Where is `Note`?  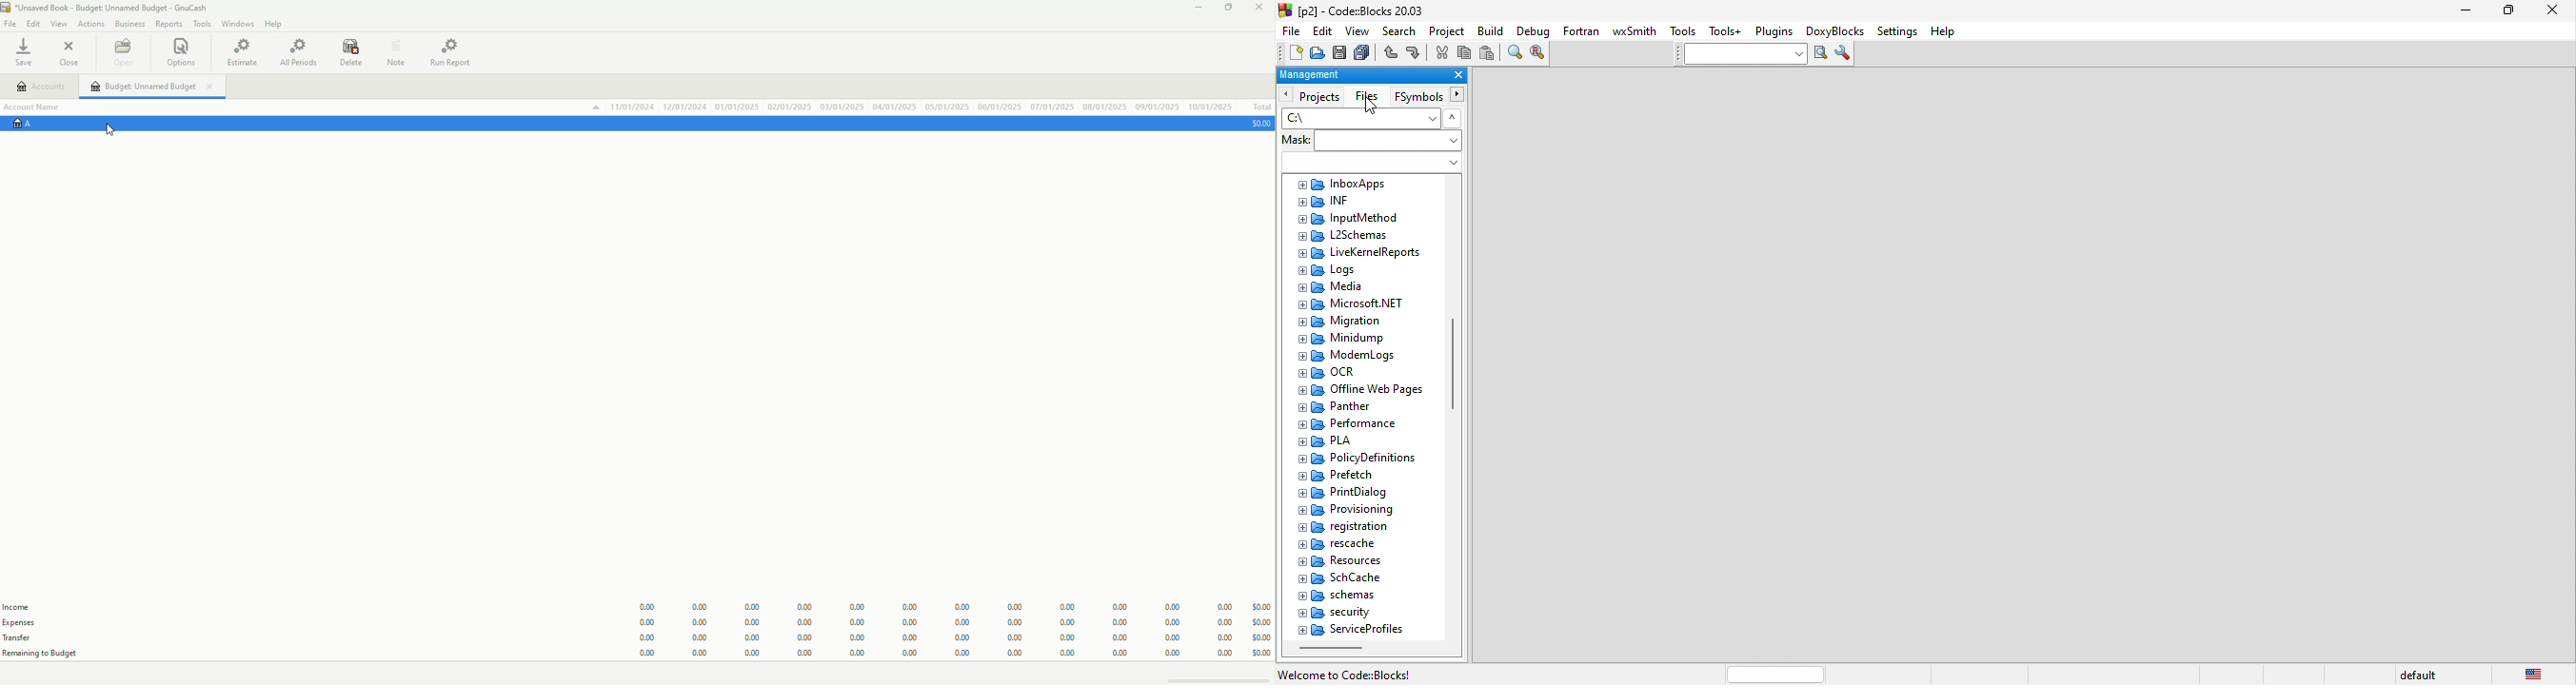 Note is located at coordinates (396, 52).